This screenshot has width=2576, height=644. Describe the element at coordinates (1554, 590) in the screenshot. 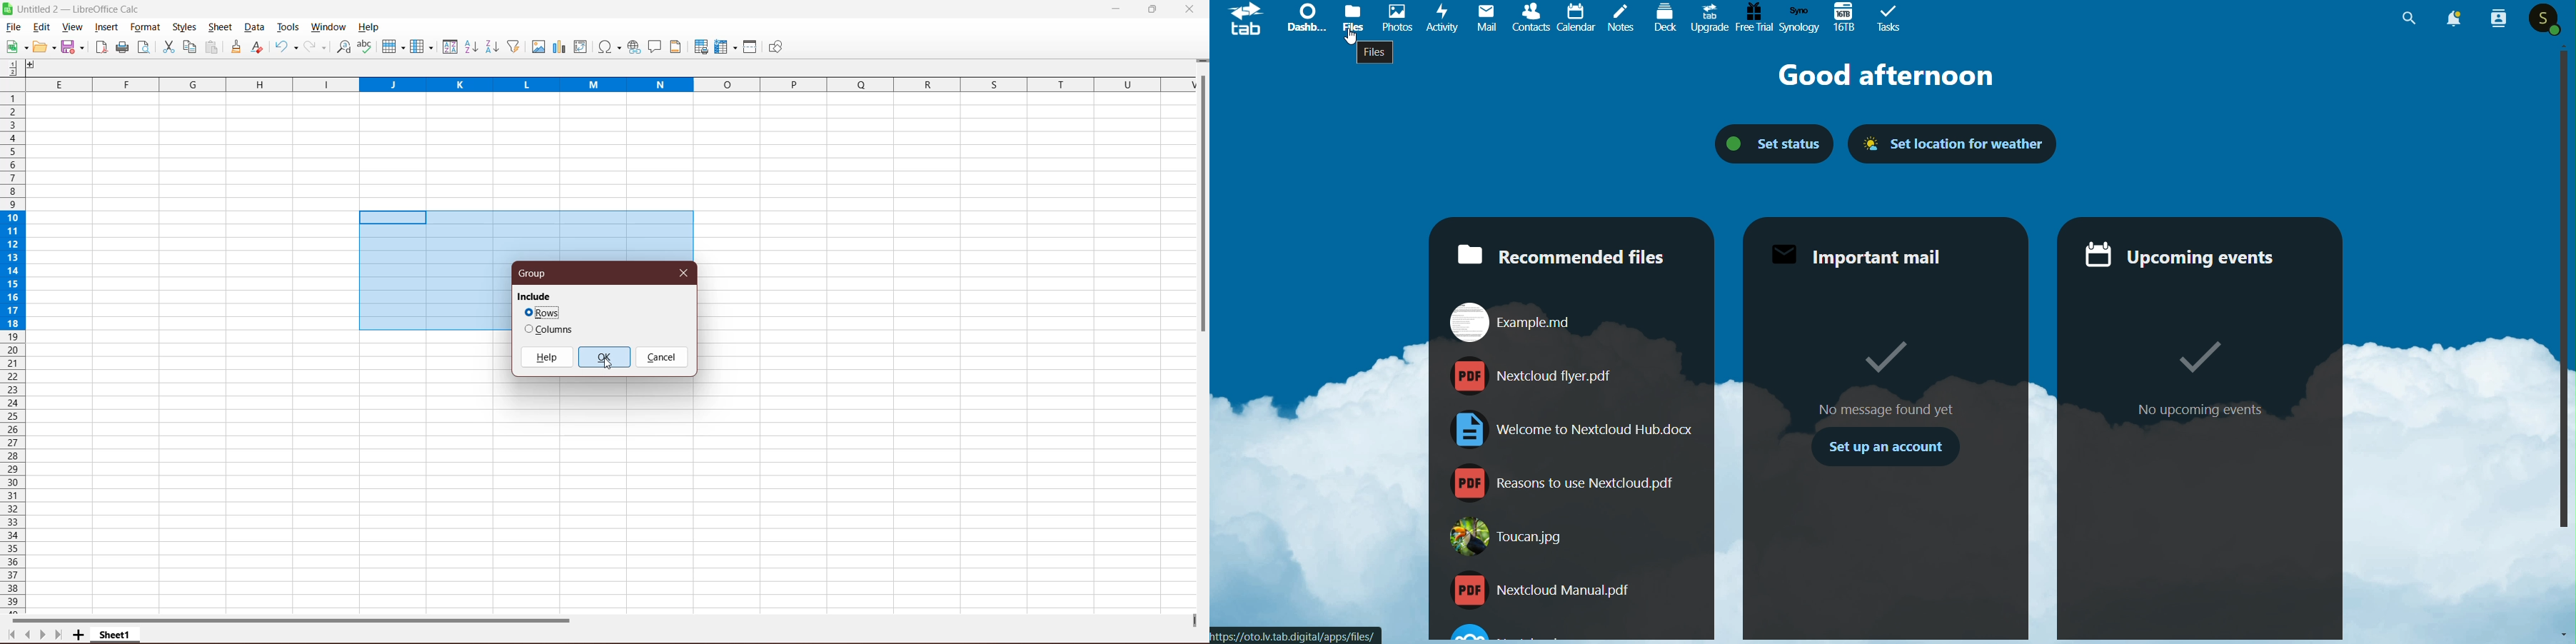

I see `Nextcloud Manual.pdf` at that location.